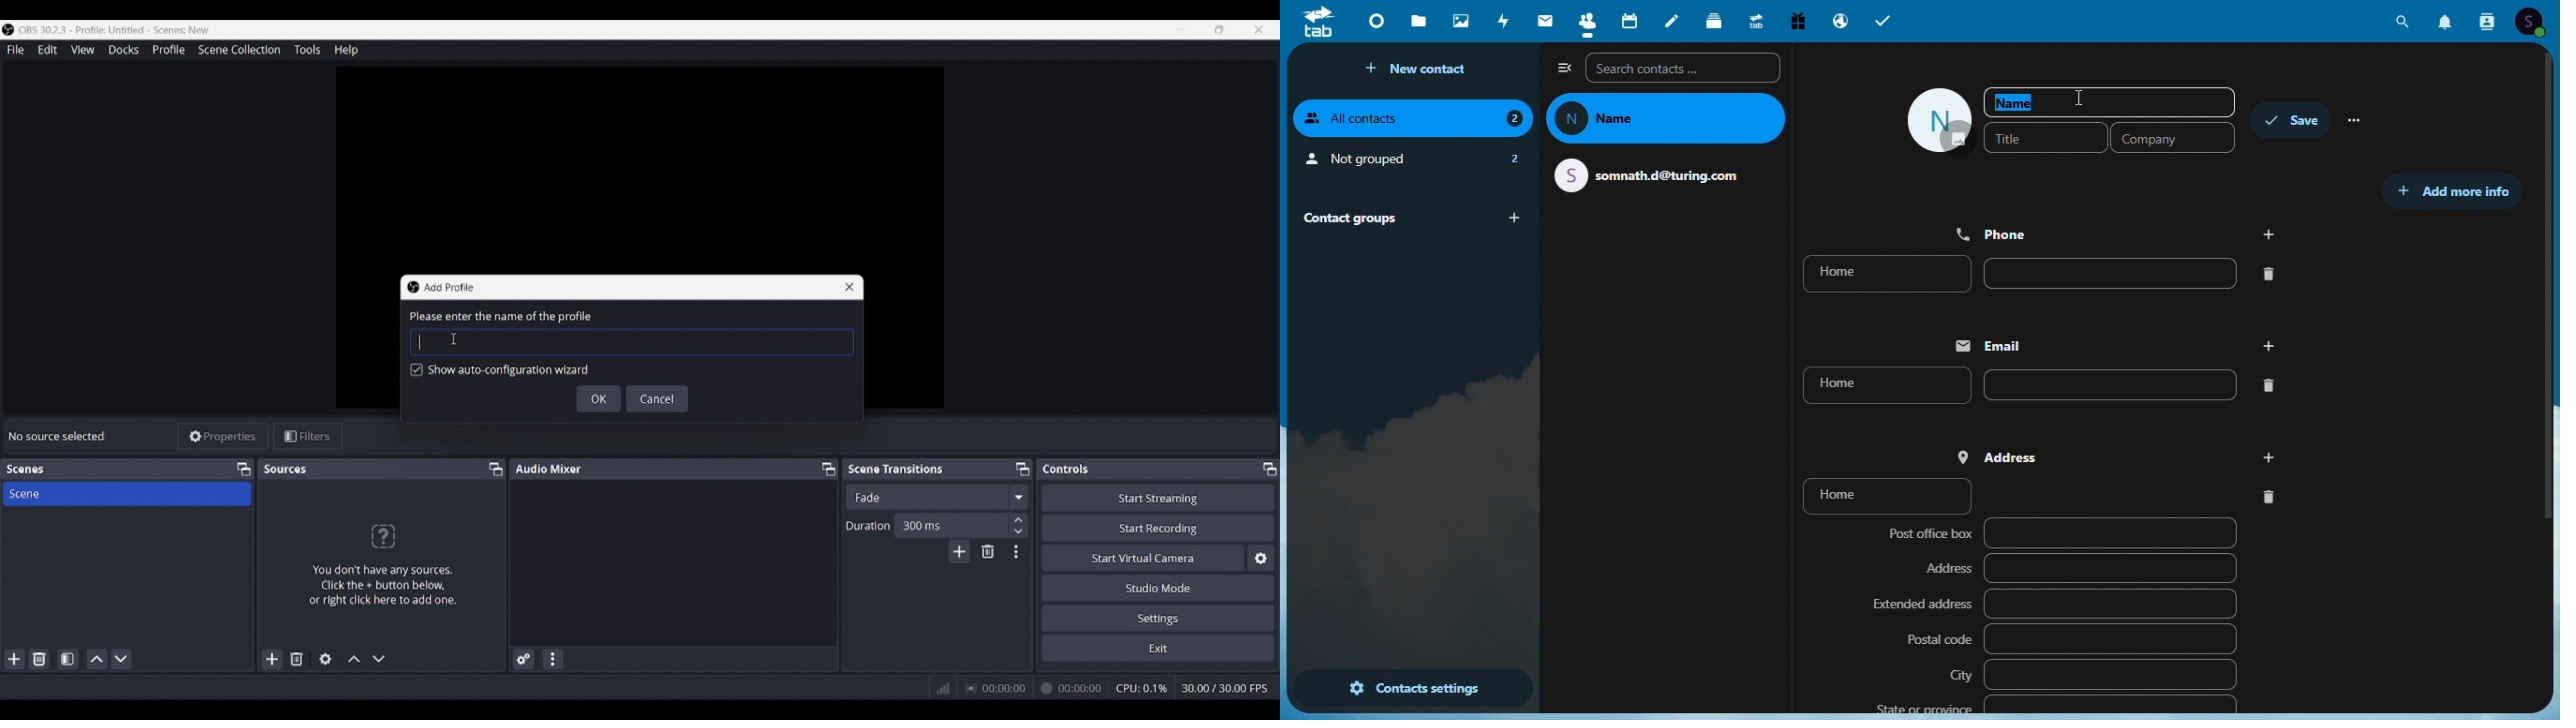  I want to click on Move scene up, so click(97, 659).